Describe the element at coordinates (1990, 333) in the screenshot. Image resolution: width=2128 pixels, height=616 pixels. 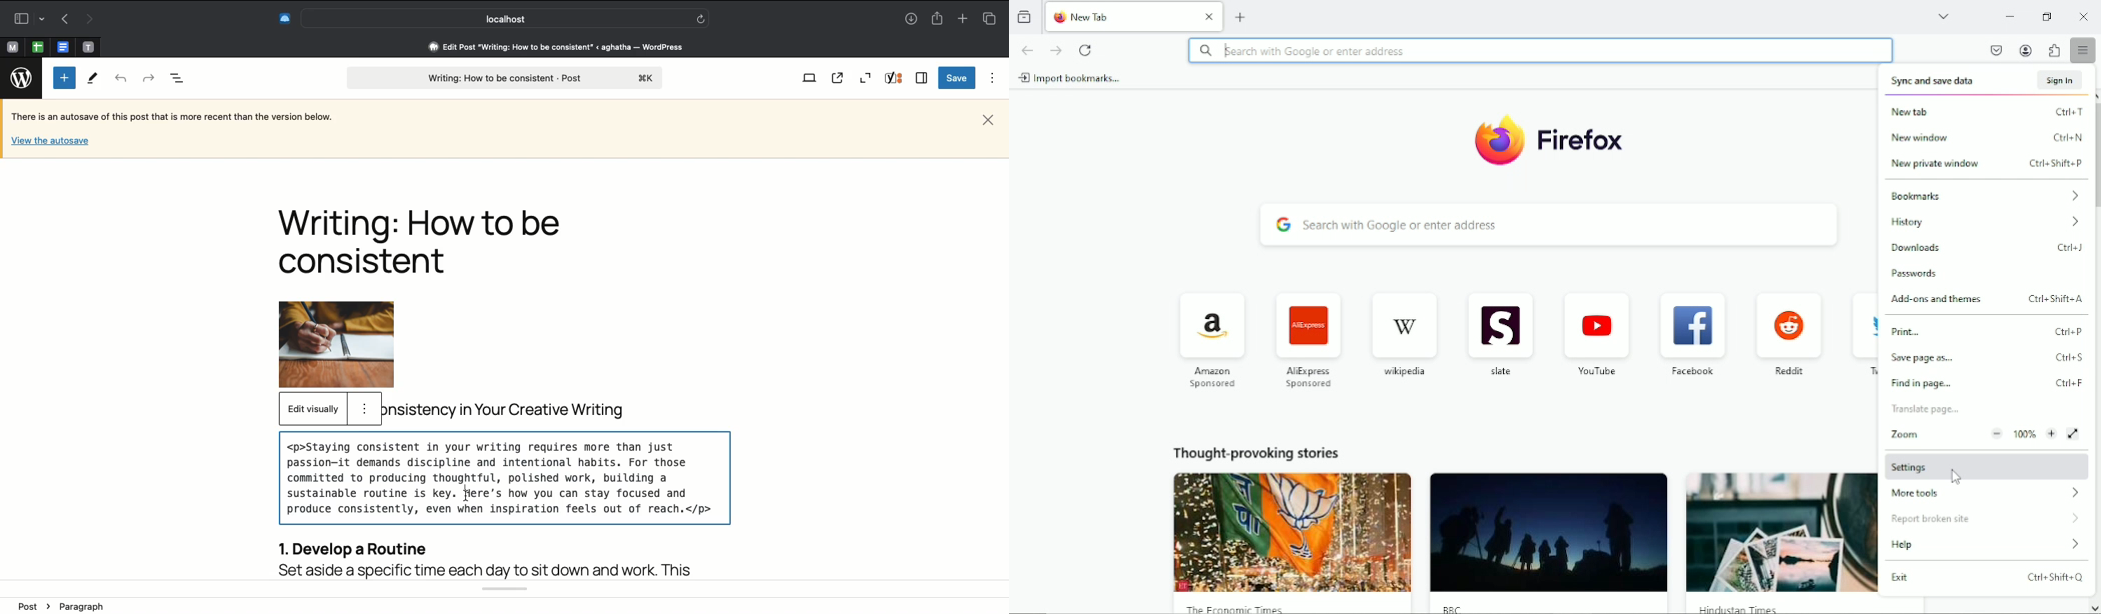
I see `print` at that location.